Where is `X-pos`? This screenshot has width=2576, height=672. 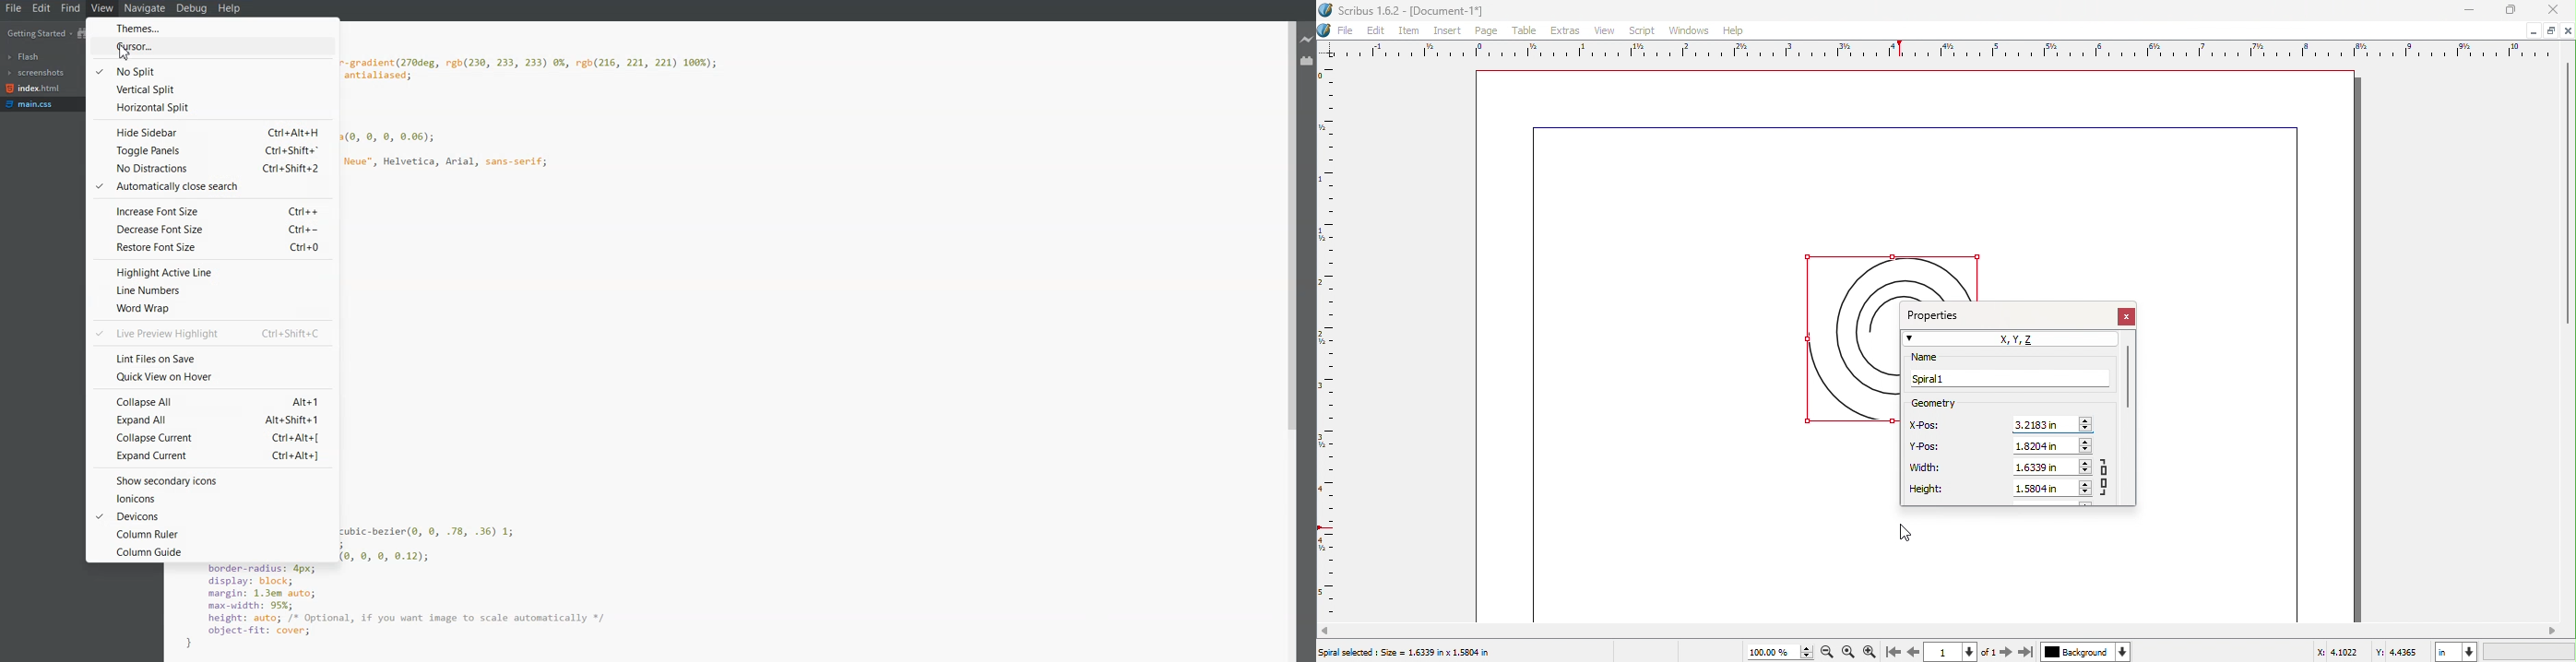
X-pos is located at coordinates (1927, 424).